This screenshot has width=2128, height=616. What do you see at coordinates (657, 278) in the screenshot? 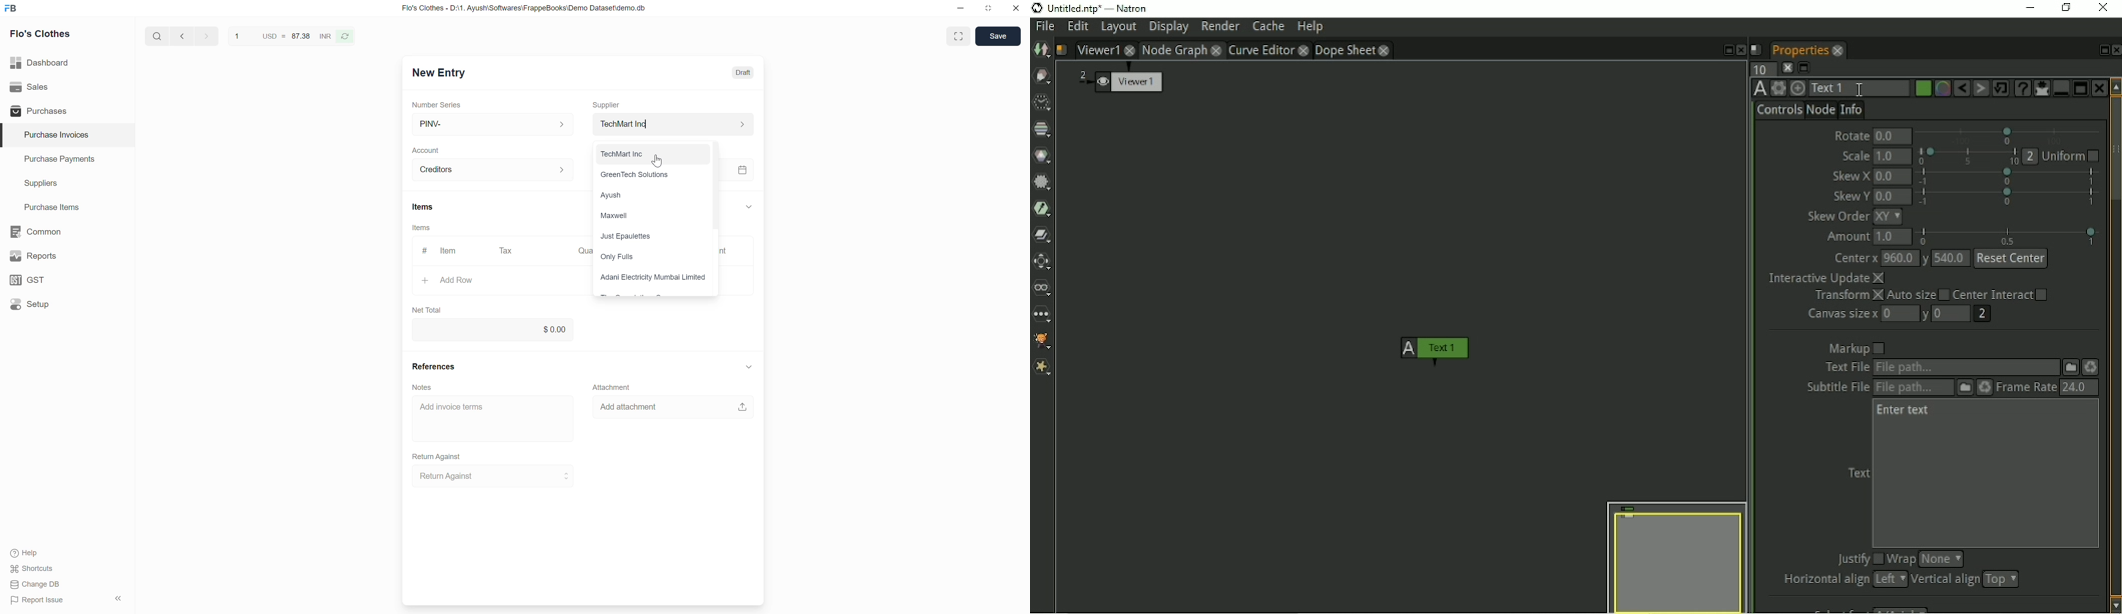
I see `Adani Electricity Mumbai Limited` at bounding box center [657, 278].